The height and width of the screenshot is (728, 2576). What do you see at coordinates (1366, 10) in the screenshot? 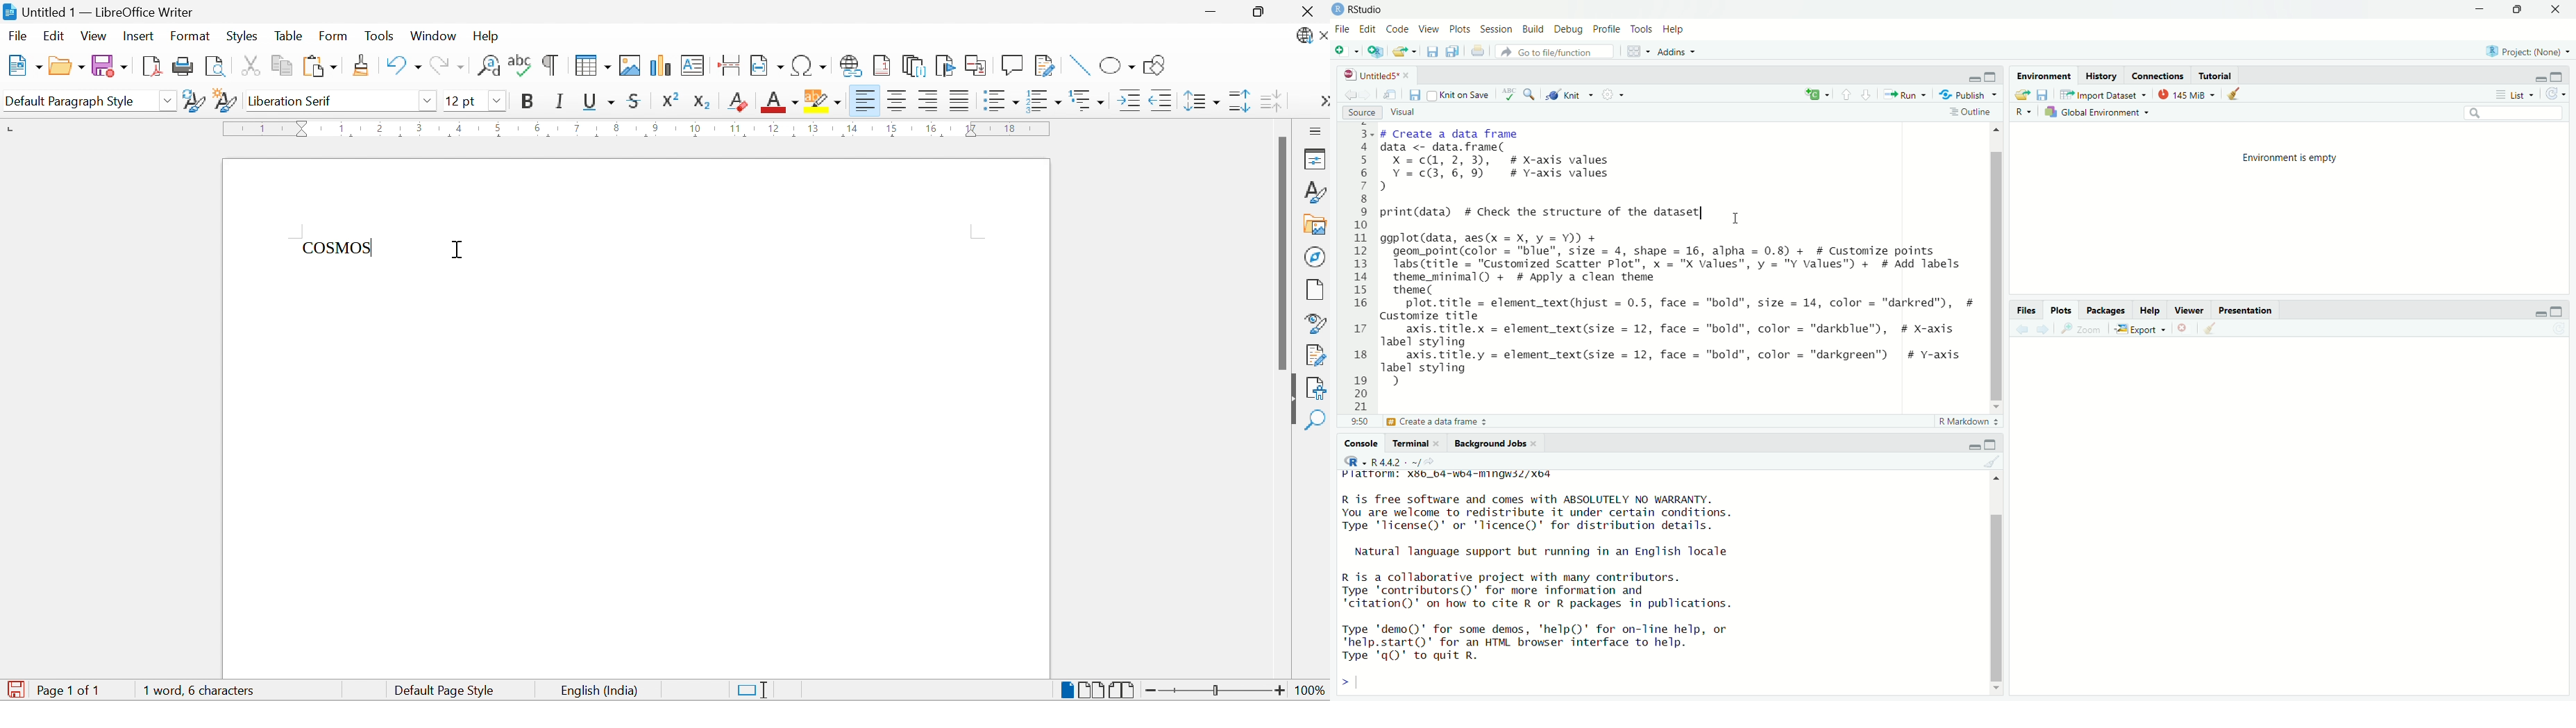
I see `R studio` at bounding box center [1366, 10].